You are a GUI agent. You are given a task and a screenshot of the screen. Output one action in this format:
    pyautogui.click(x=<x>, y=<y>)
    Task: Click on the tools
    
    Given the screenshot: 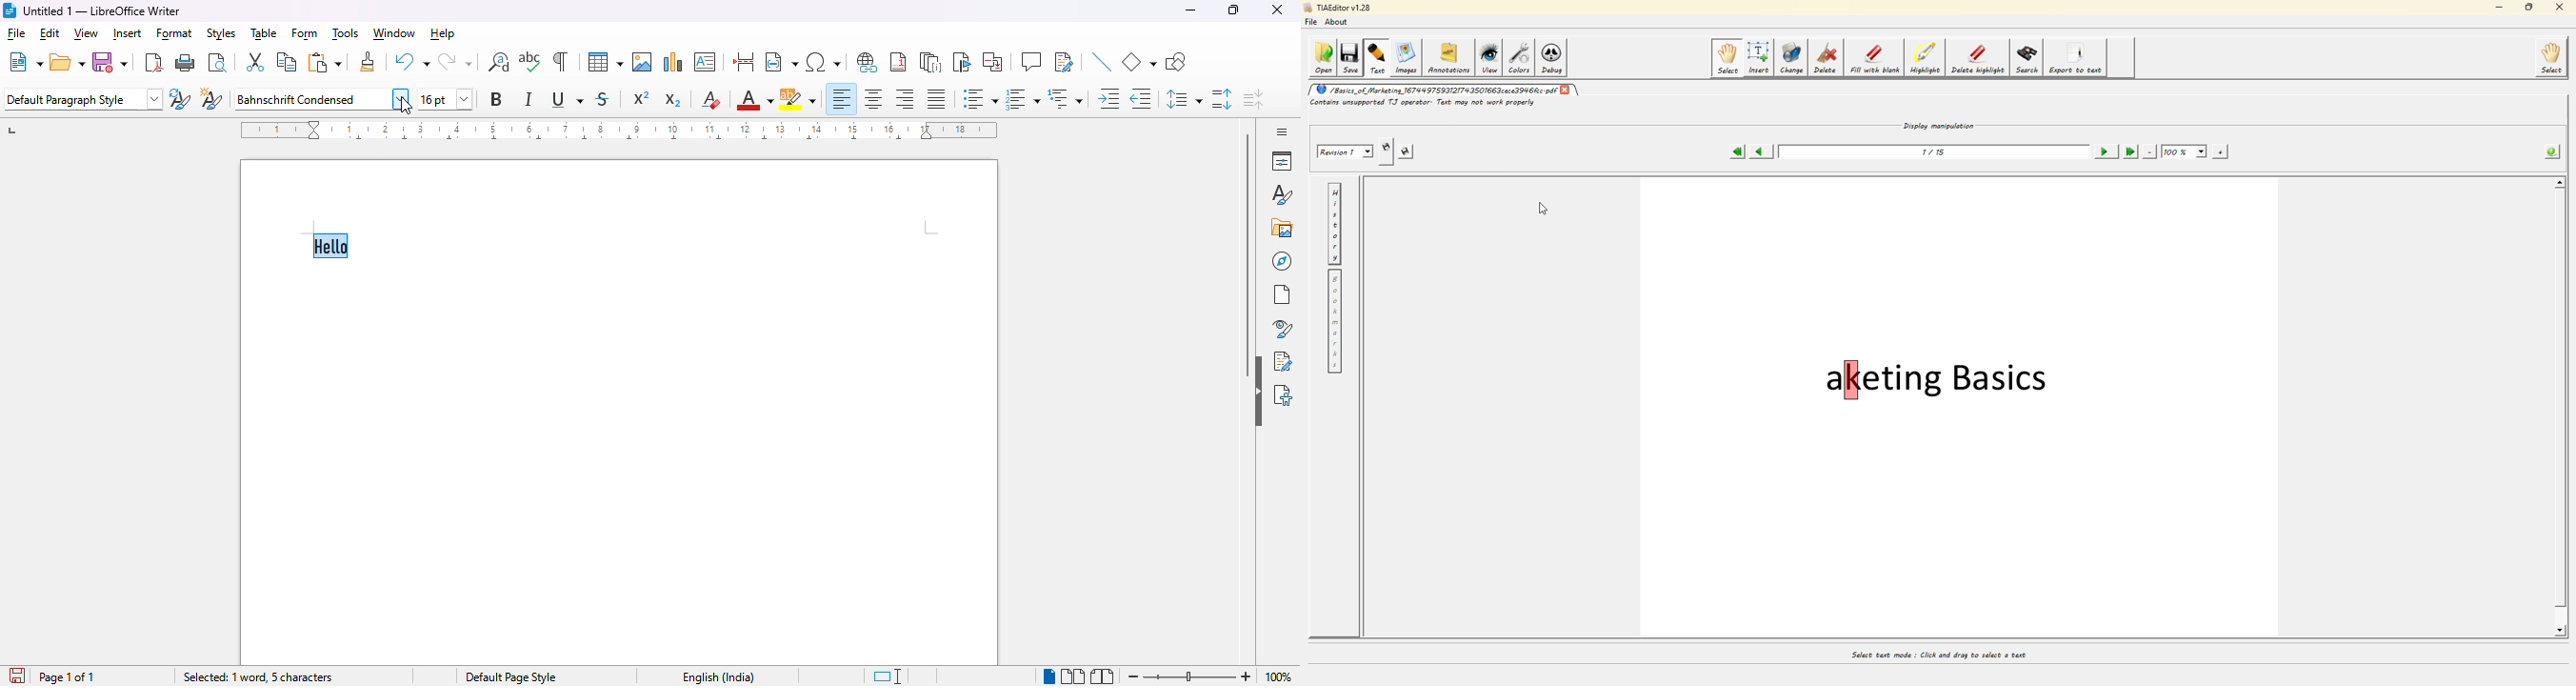 What is the action you would take?
    pyautogui.click(x=346, y=34)
    